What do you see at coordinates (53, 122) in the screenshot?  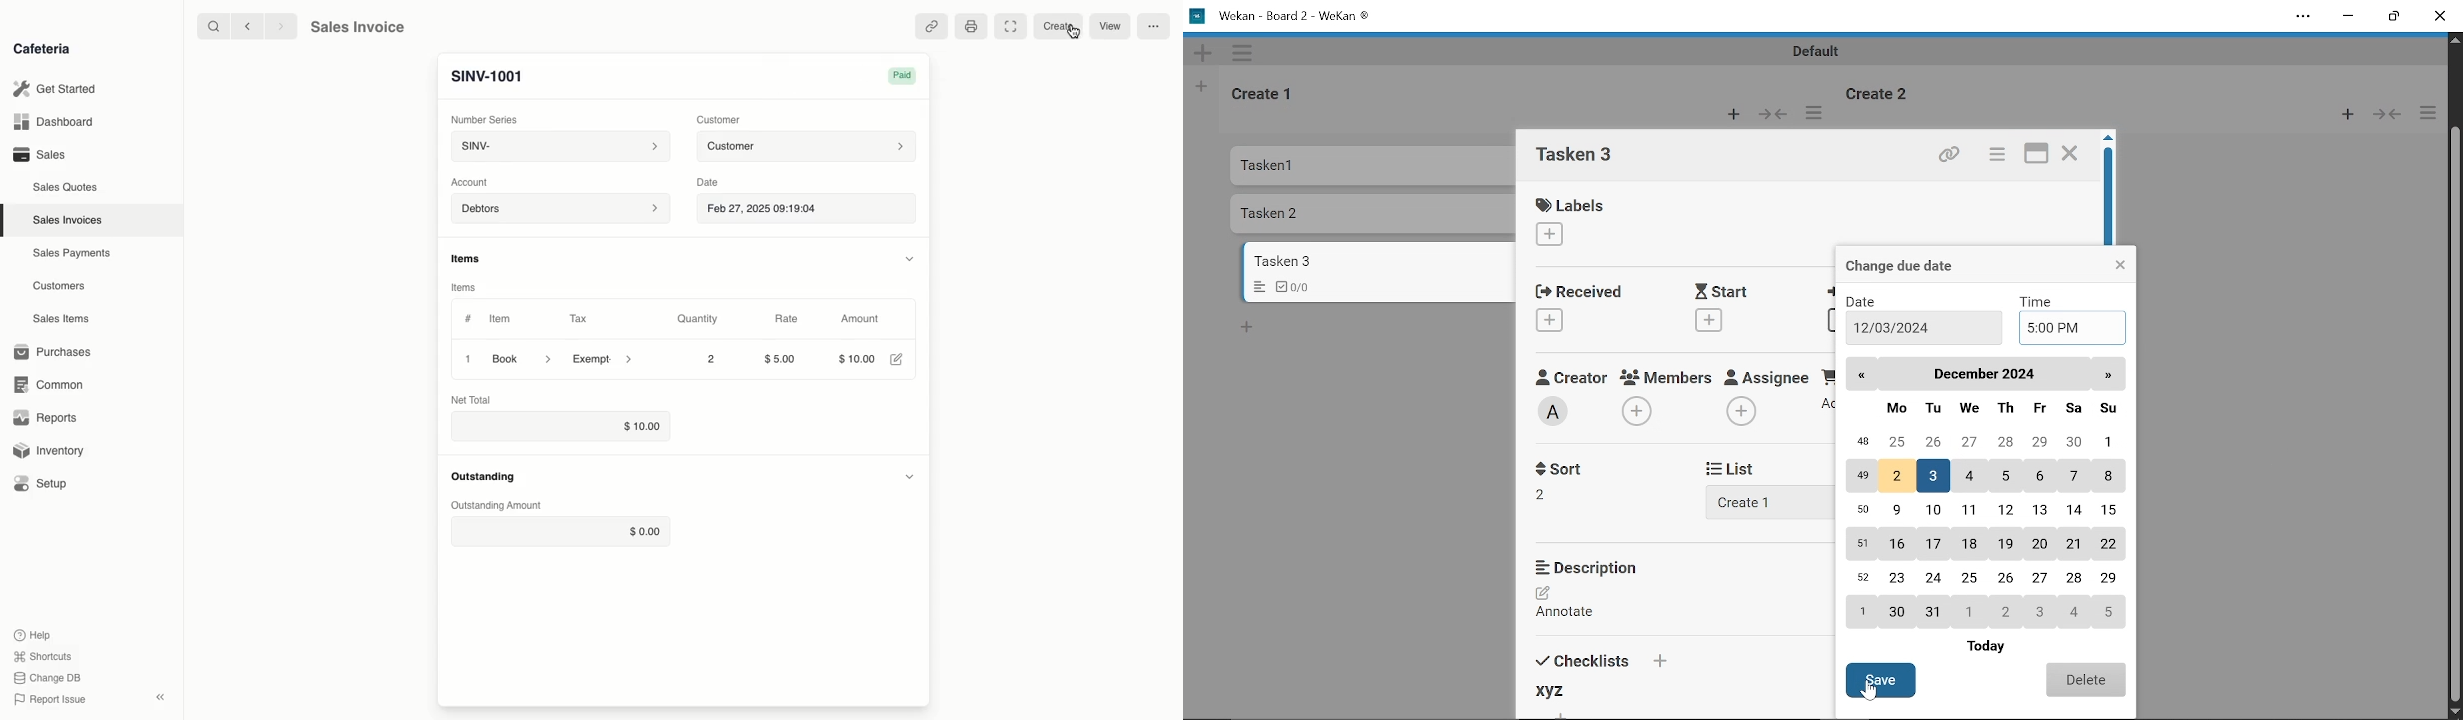 I see `Dashboard` at bounding box center [53, 122].